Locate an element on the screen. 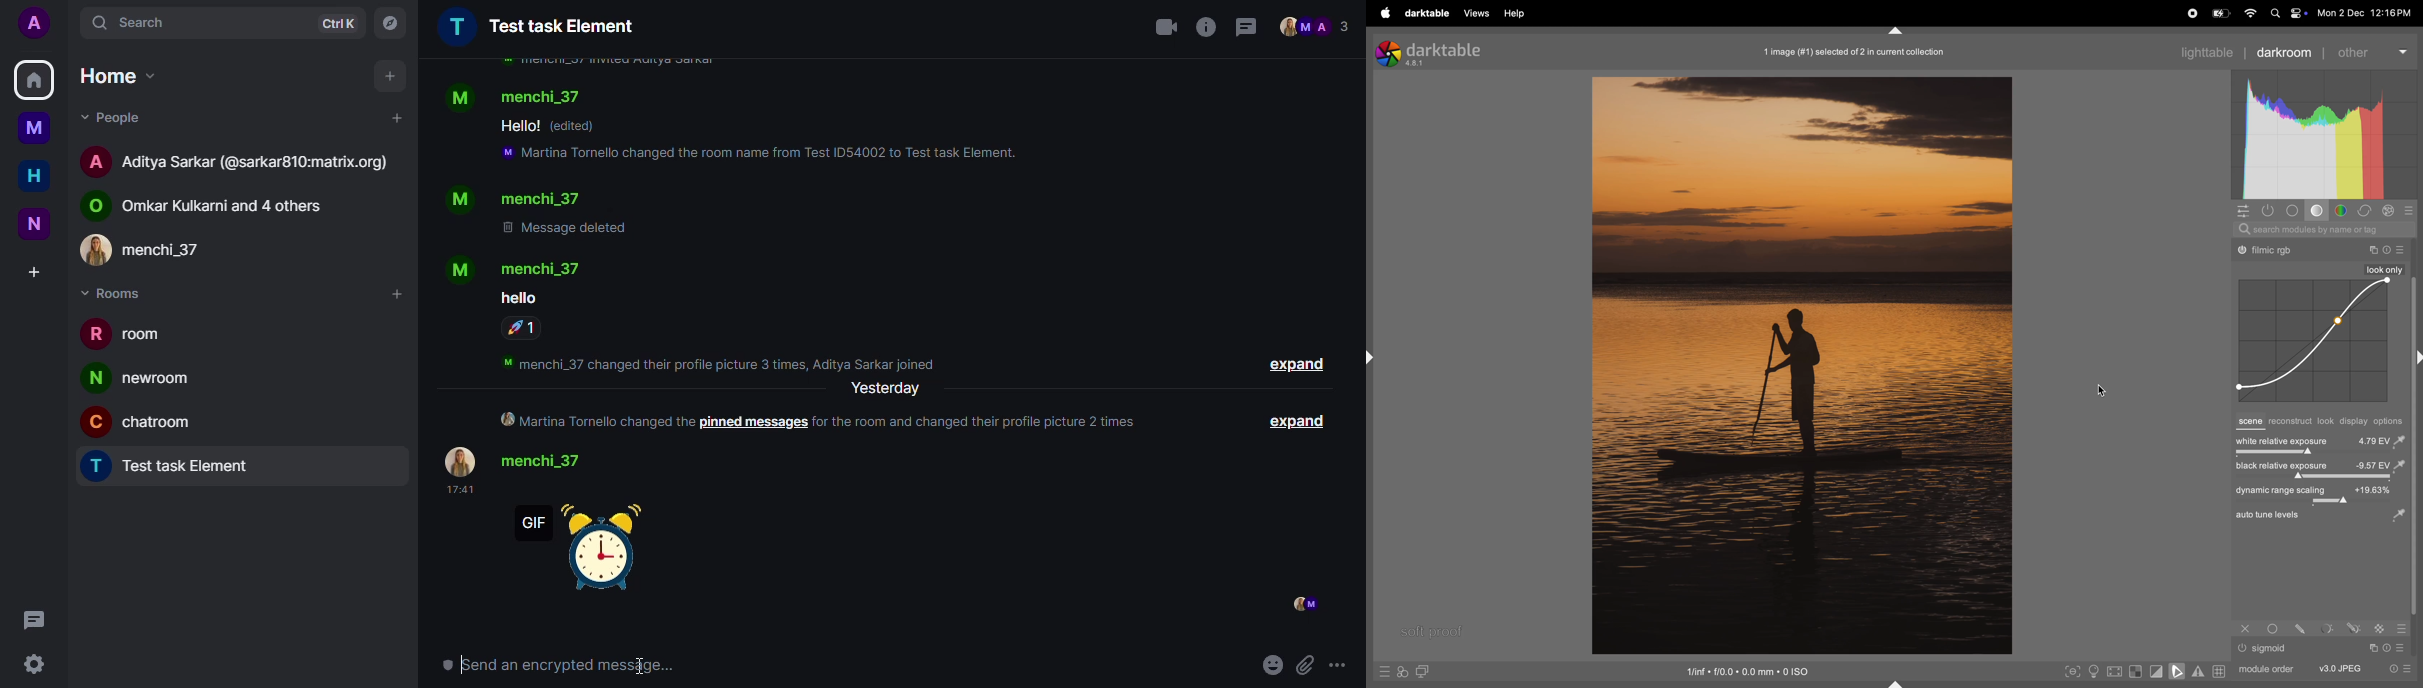  info- menchi_37 changed their profile picture is located at coordinates (727, 361).